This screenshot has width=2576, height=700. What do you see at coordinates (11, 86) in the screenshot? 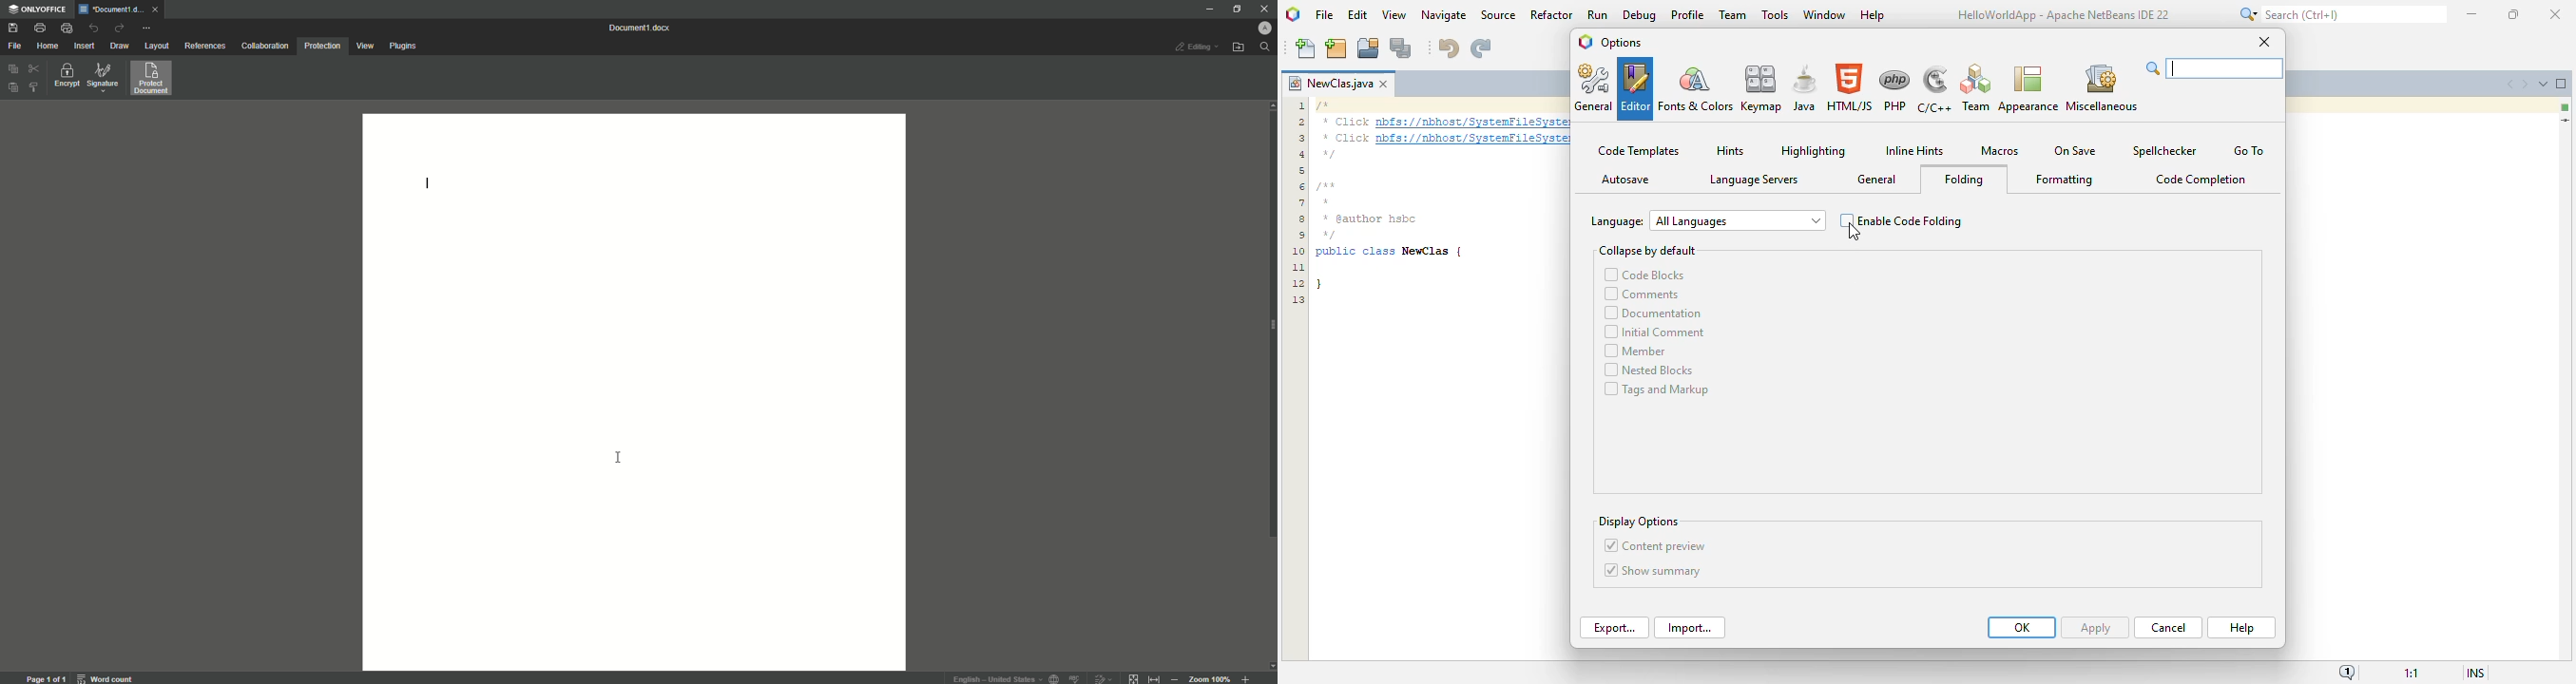
I see `Paste` at bounding box center [11, 86].